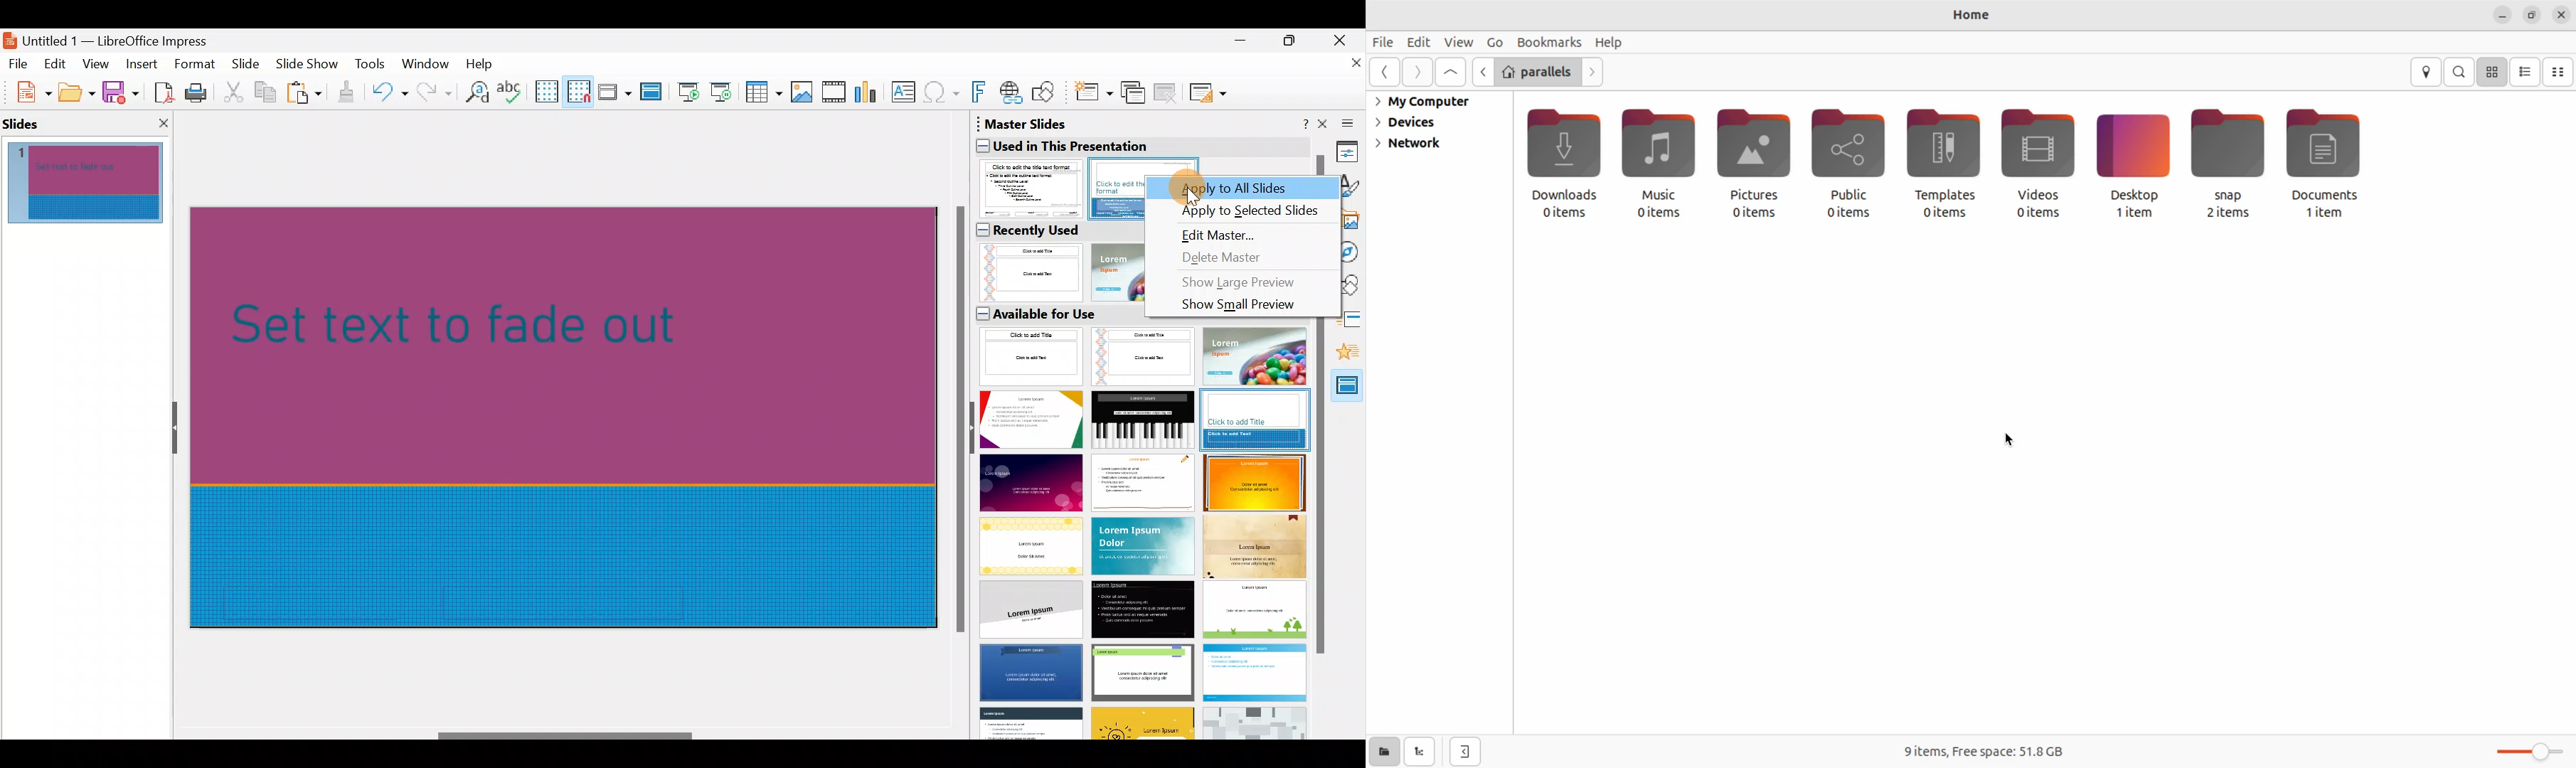 The image size is (2576, 784). Describe the element at coordinates (264, 92) in the screenshot. I see `Copy` at that location.